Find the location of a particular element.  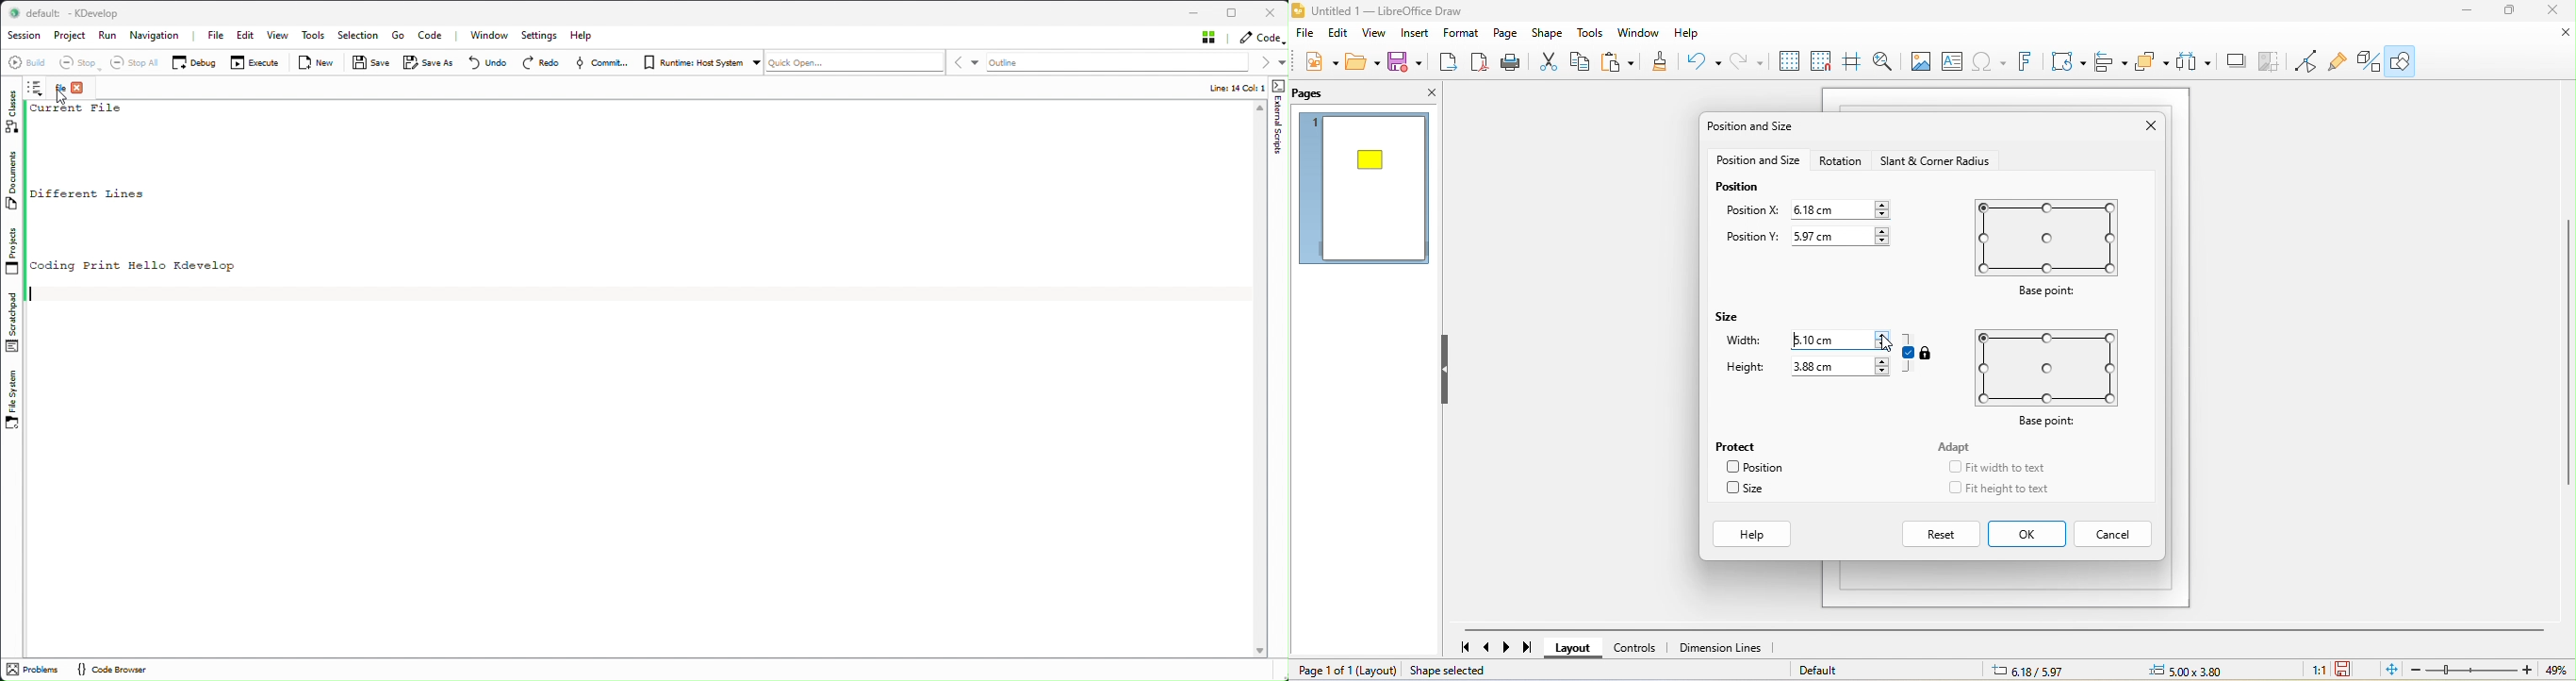

Settings is located at coordinates (544, 37).